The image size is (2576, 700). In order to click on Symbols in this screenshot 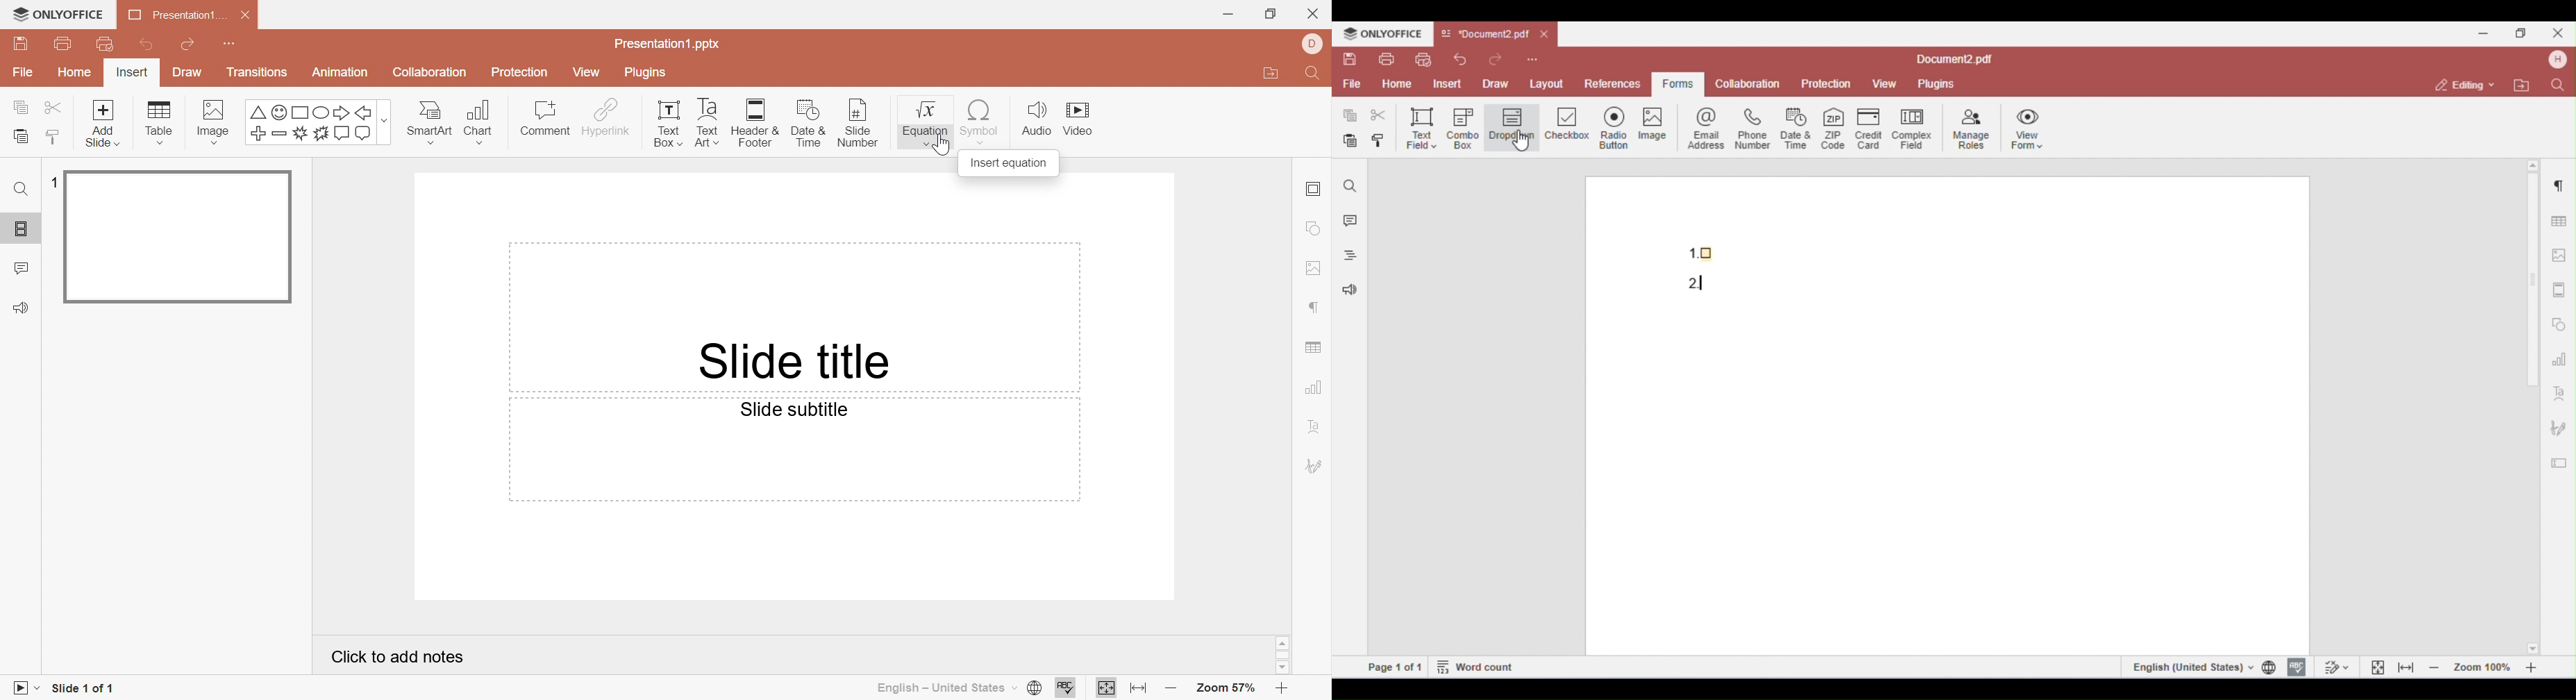, I will do `click(310, 124)`.